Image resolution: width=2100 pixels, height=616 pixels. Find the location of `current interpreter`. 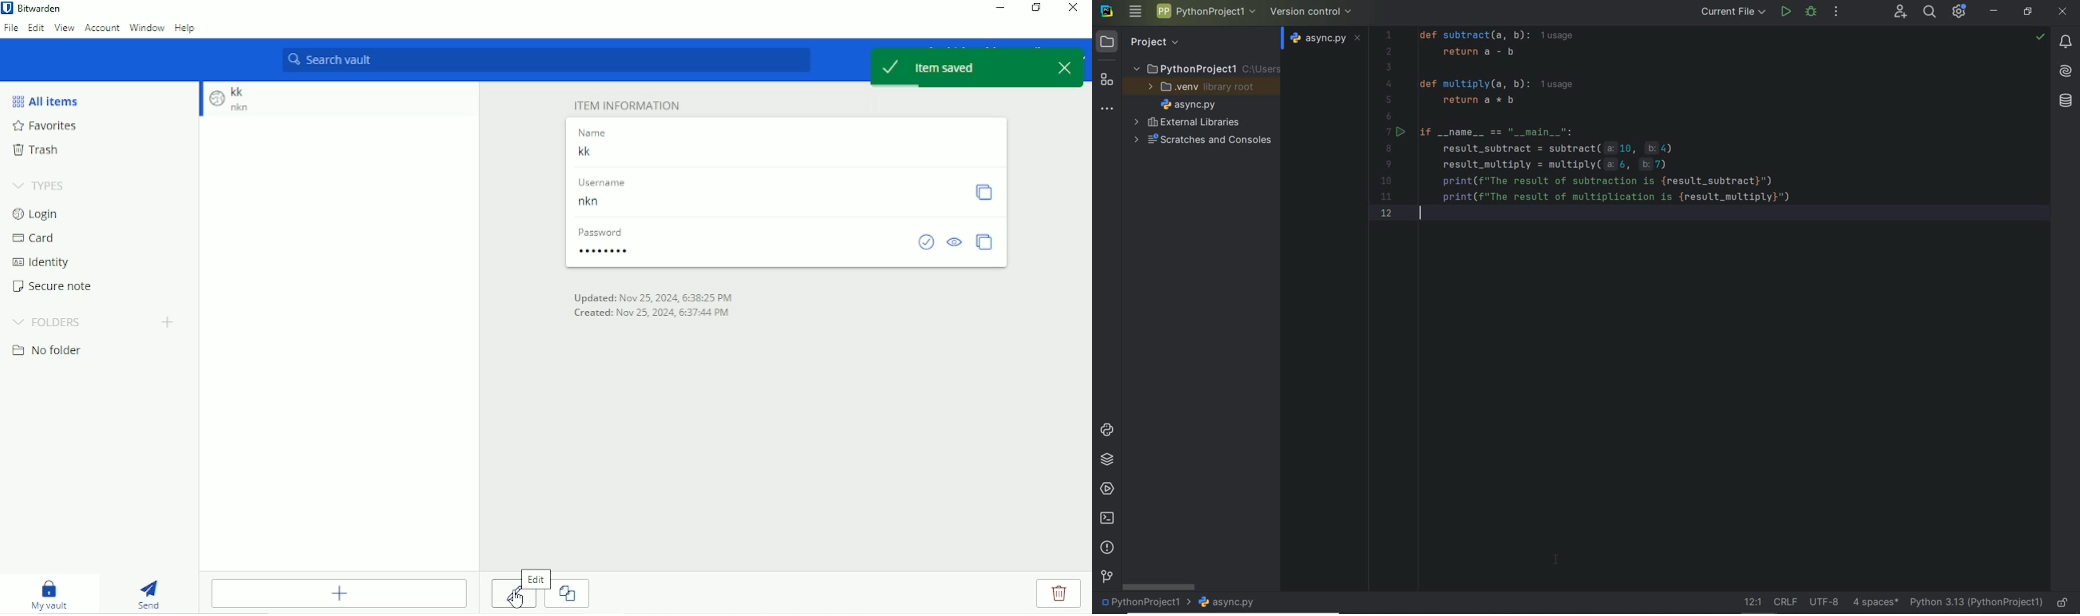

current interpreter is located at coordinates (1976, 602).